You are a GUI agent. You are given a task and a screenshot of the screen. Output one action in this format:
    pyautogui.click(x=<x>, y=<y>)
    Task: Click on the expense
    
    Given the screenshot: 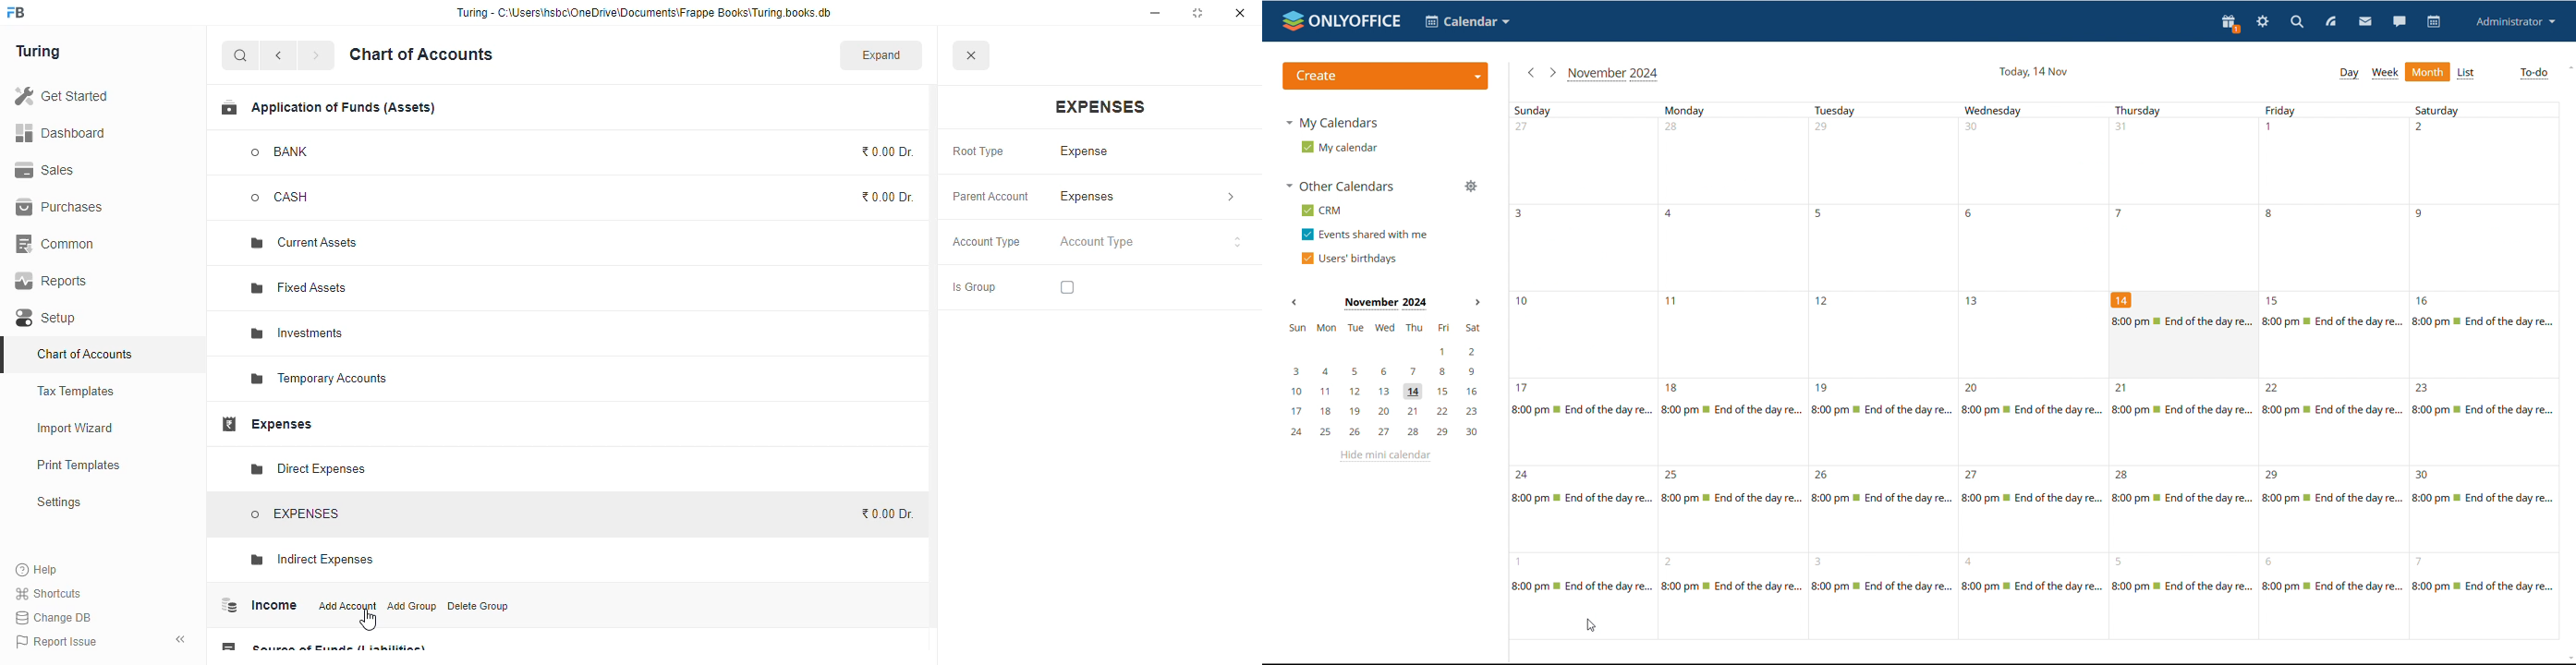 What is the action you would take?
    pyautogui.click(x=1085, y=151)
    